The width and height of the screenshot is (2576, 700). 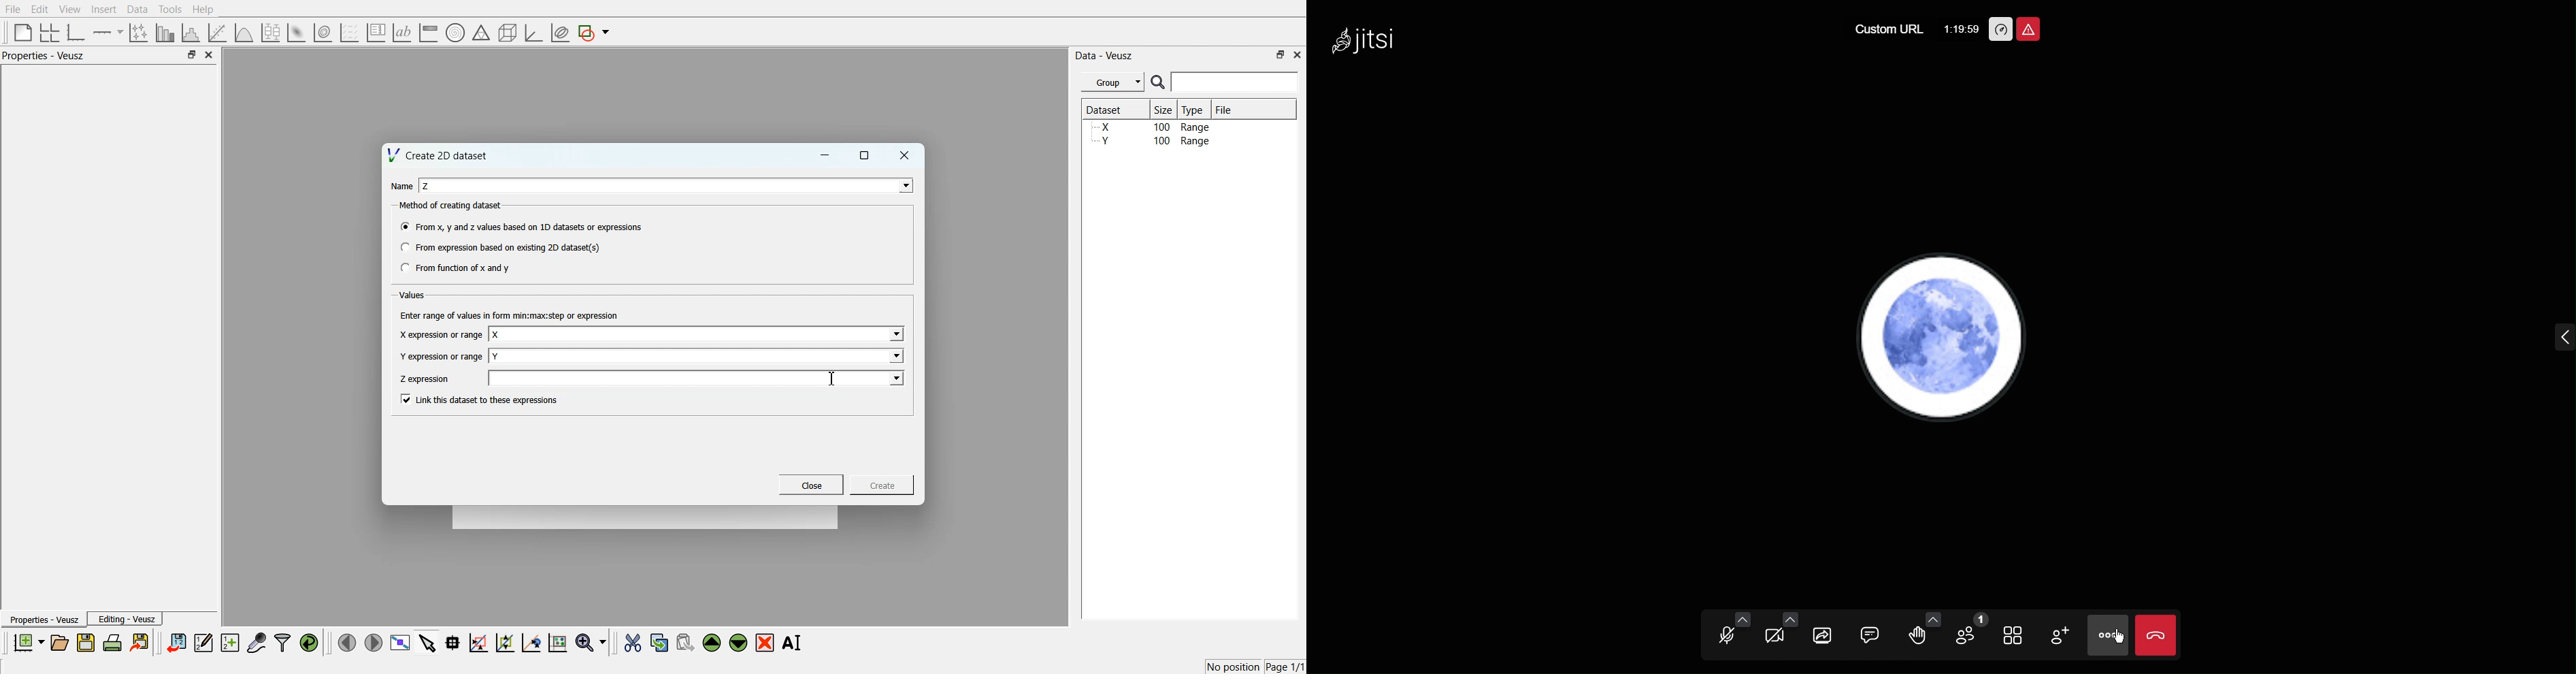 I want to click on Search Bar, so click(x=1225, y=82).